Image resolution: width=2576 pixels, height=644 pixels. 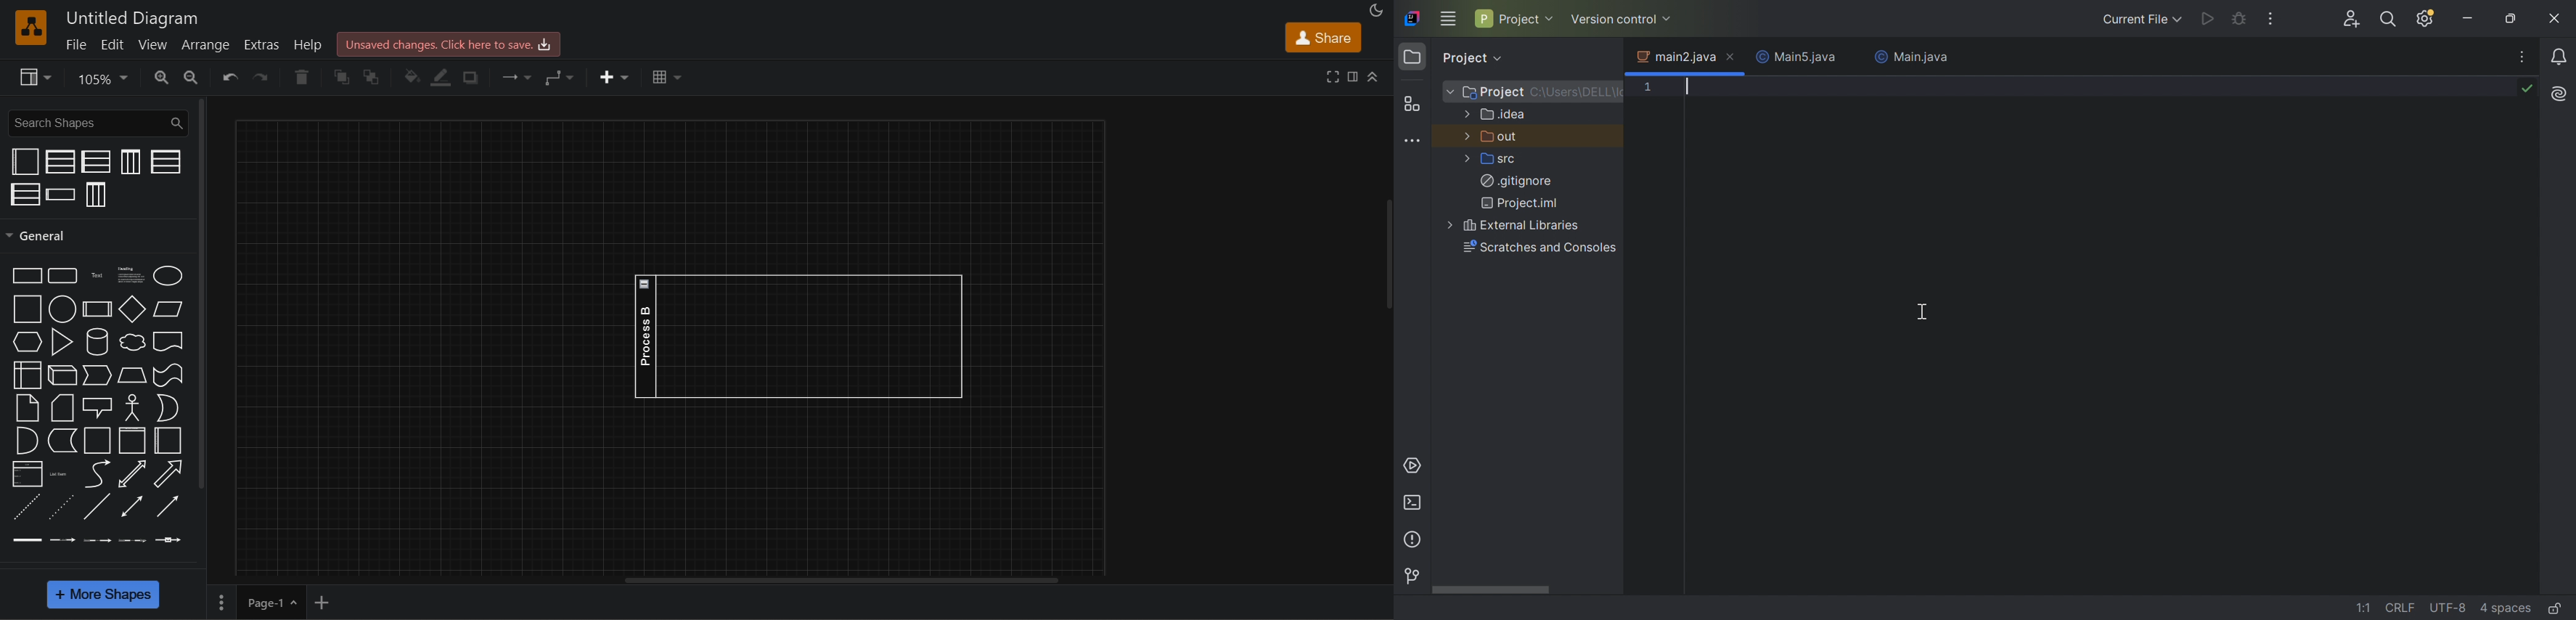 I want to click on appearance, so click(x=1374, y=10).